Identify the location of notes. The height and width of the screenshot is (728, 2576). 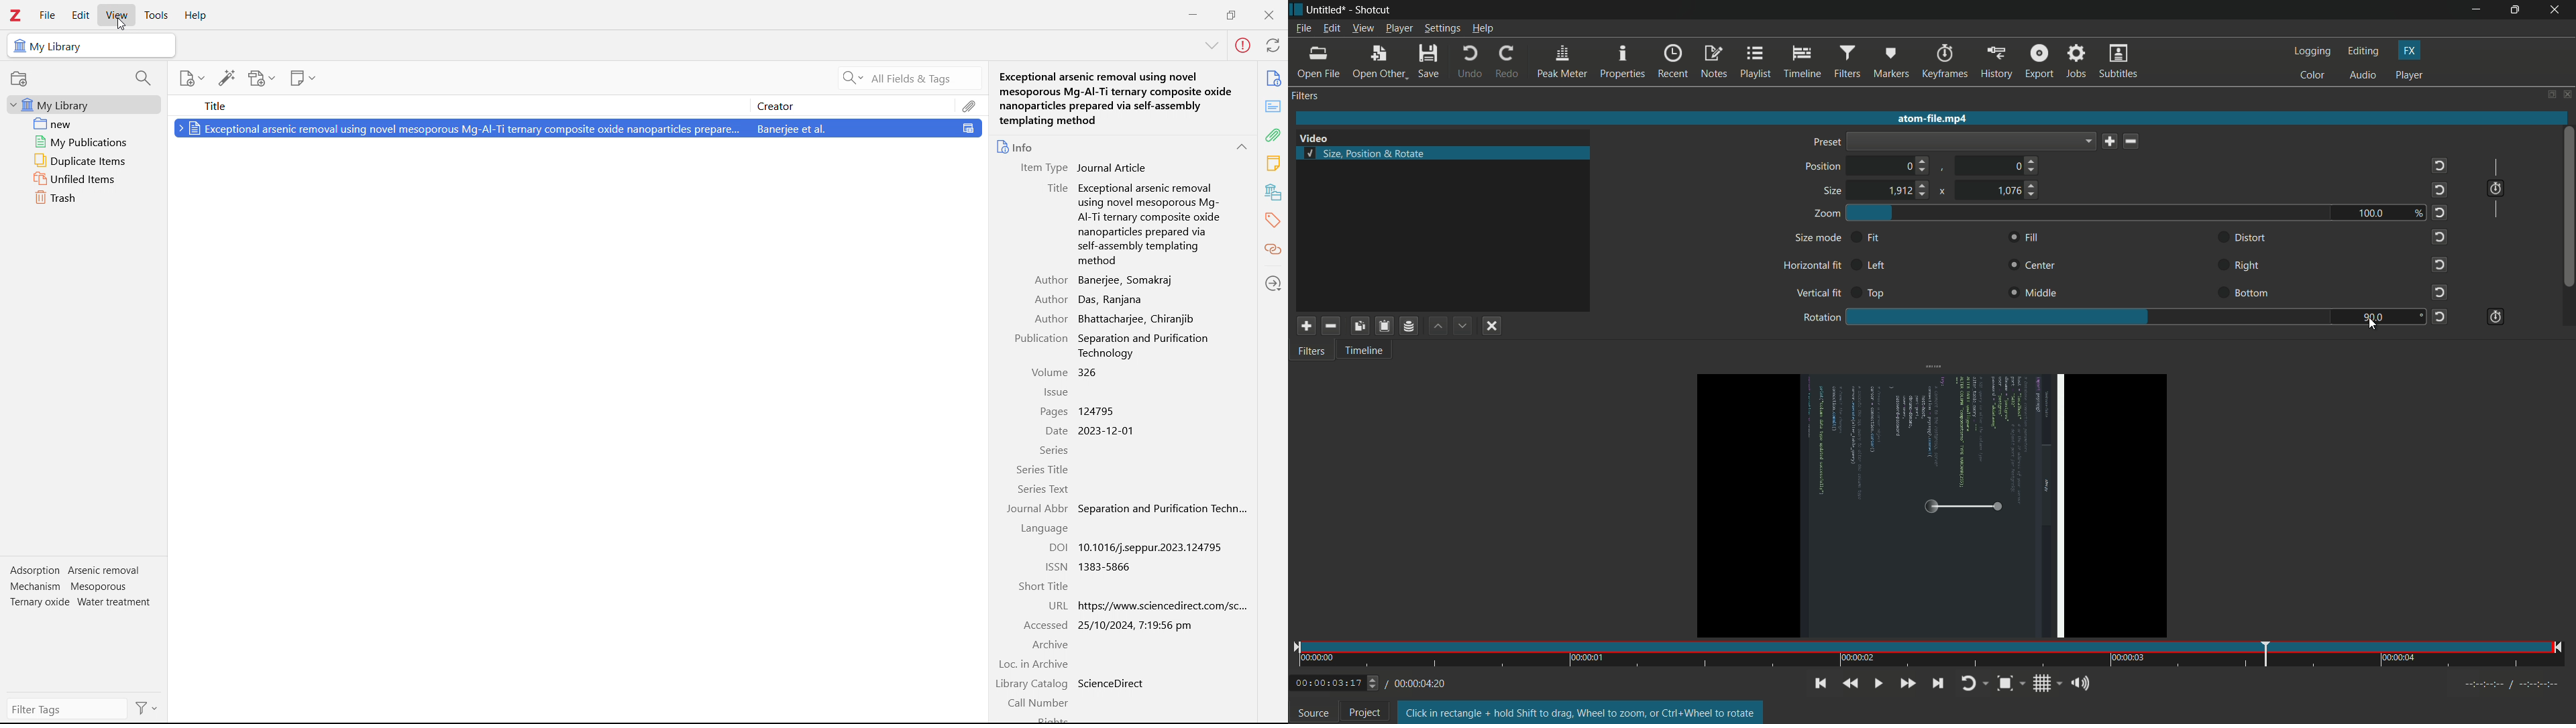
(1713, 62).